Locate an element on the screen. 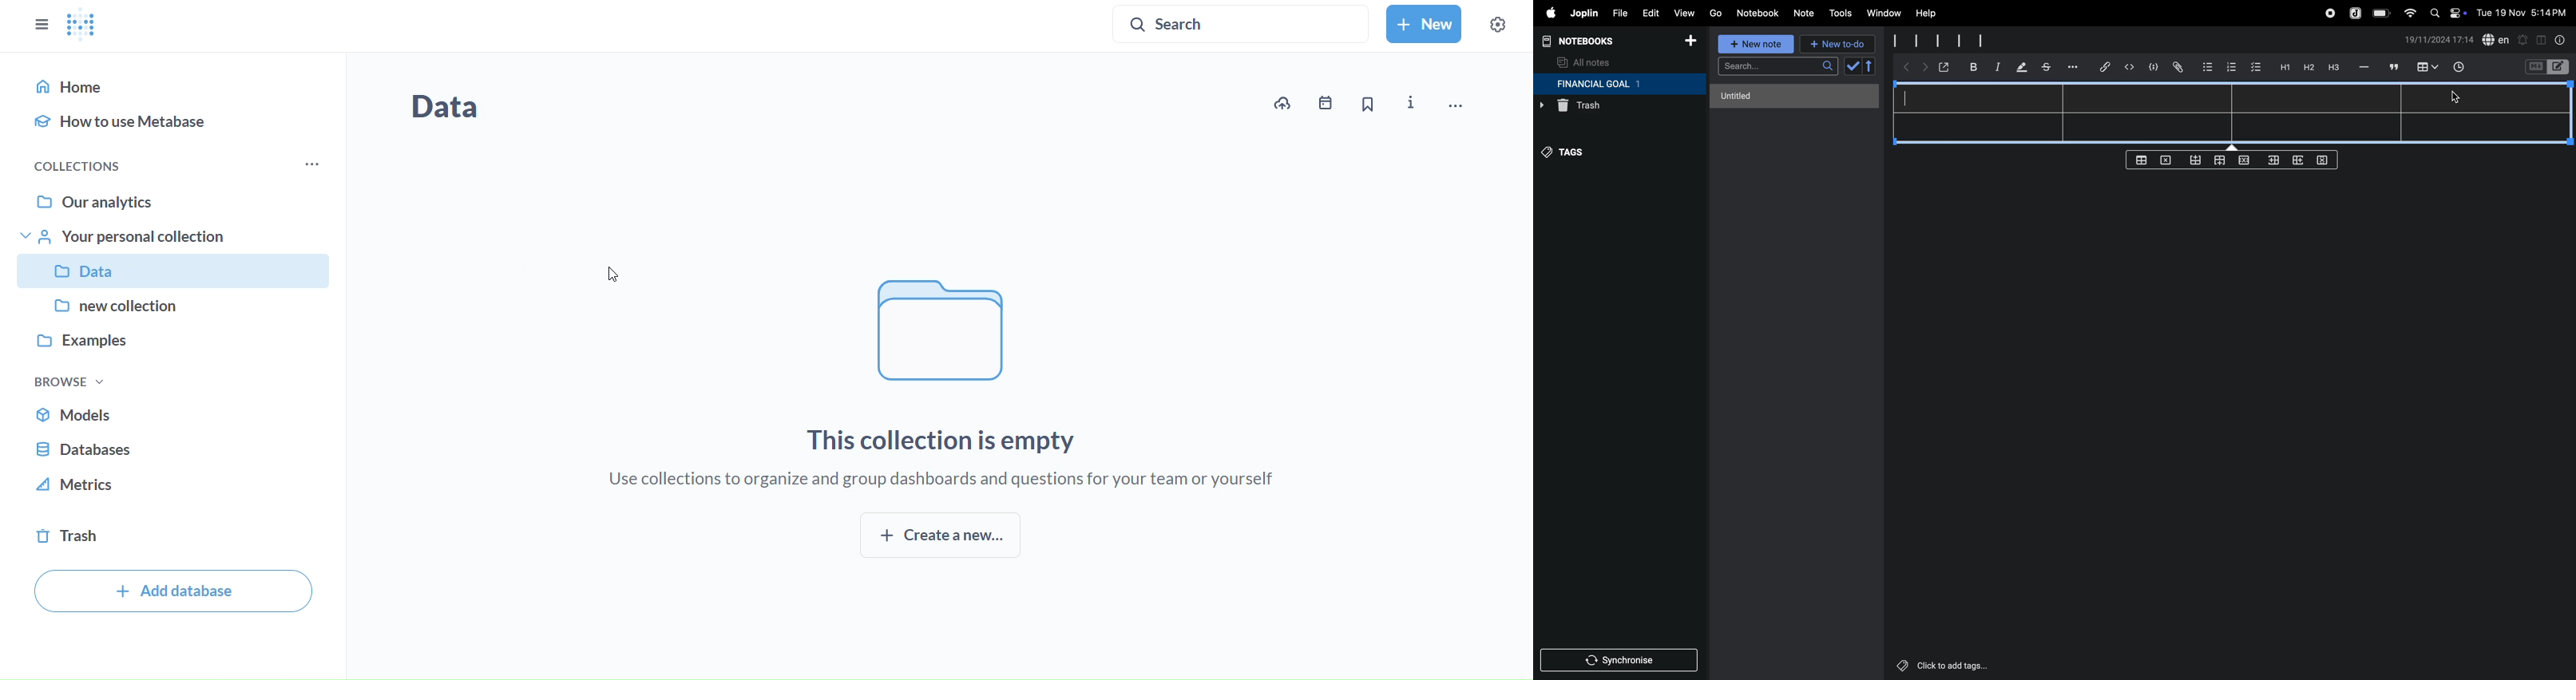 This screenshot has height=700, width=2576. time is located at coordinates (2464, 68).